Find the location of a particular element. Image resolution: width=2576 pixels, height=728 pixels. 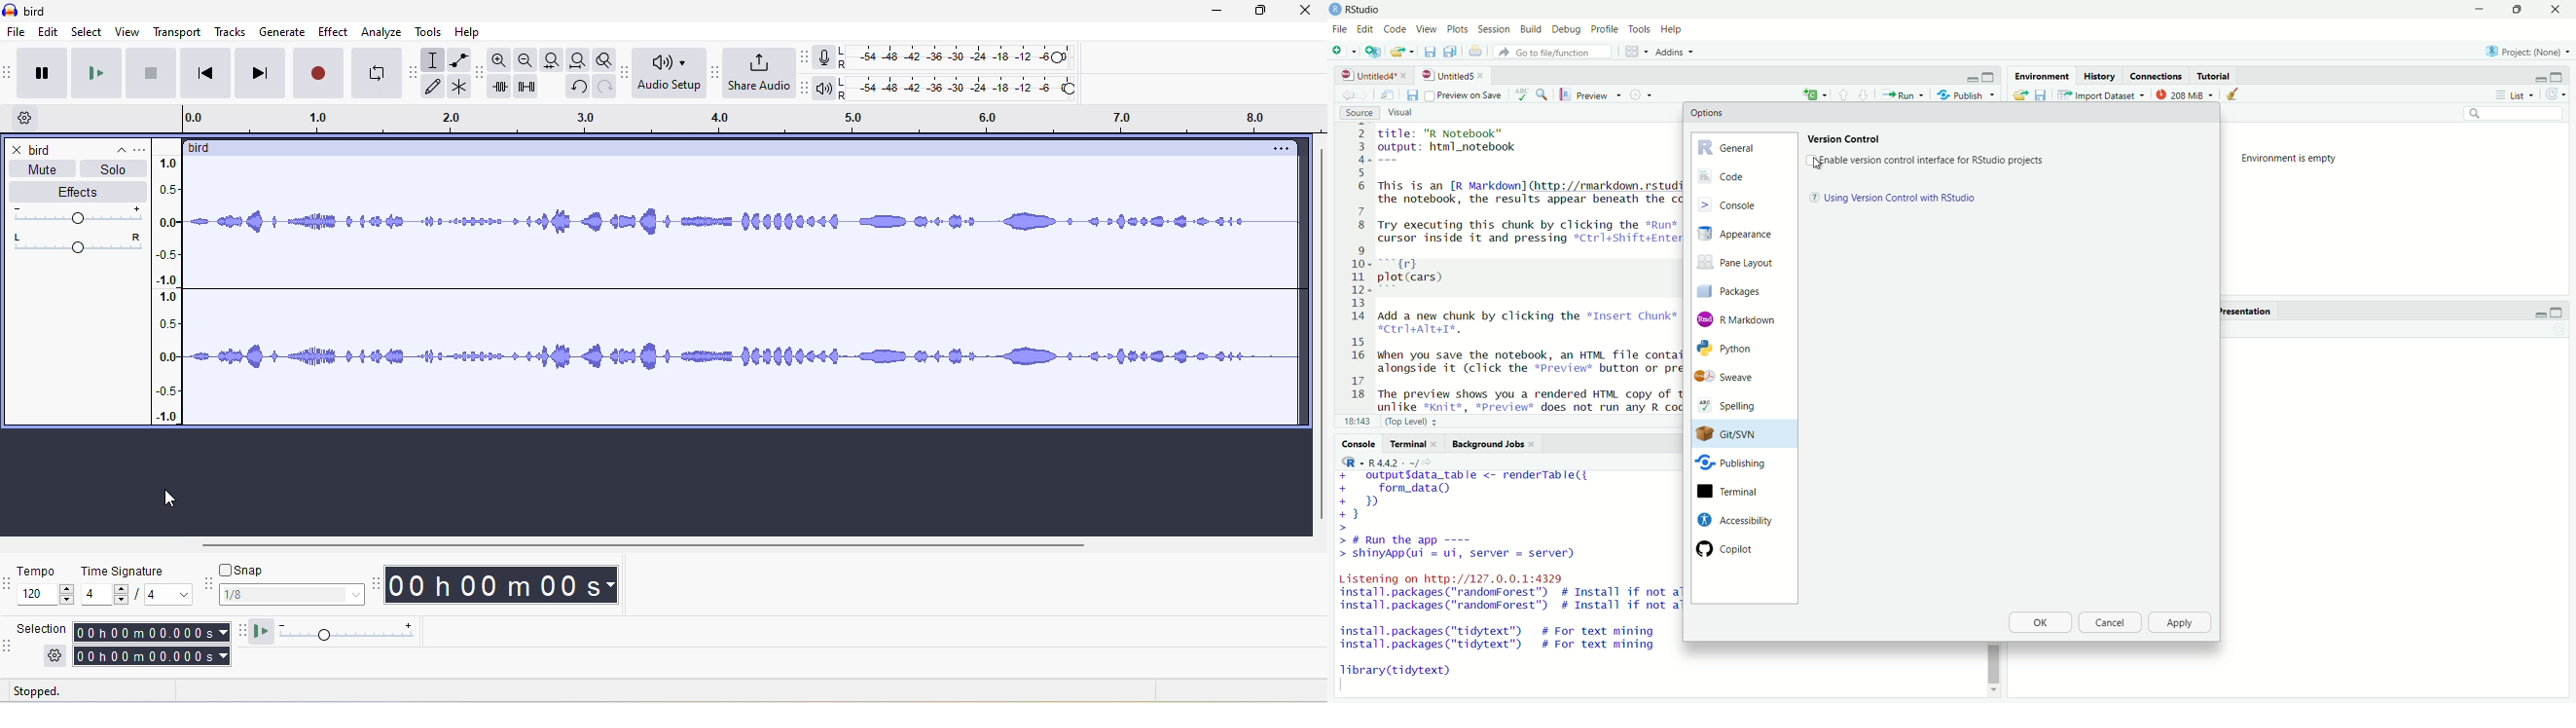

OK is located at coordinates (2040, 623).